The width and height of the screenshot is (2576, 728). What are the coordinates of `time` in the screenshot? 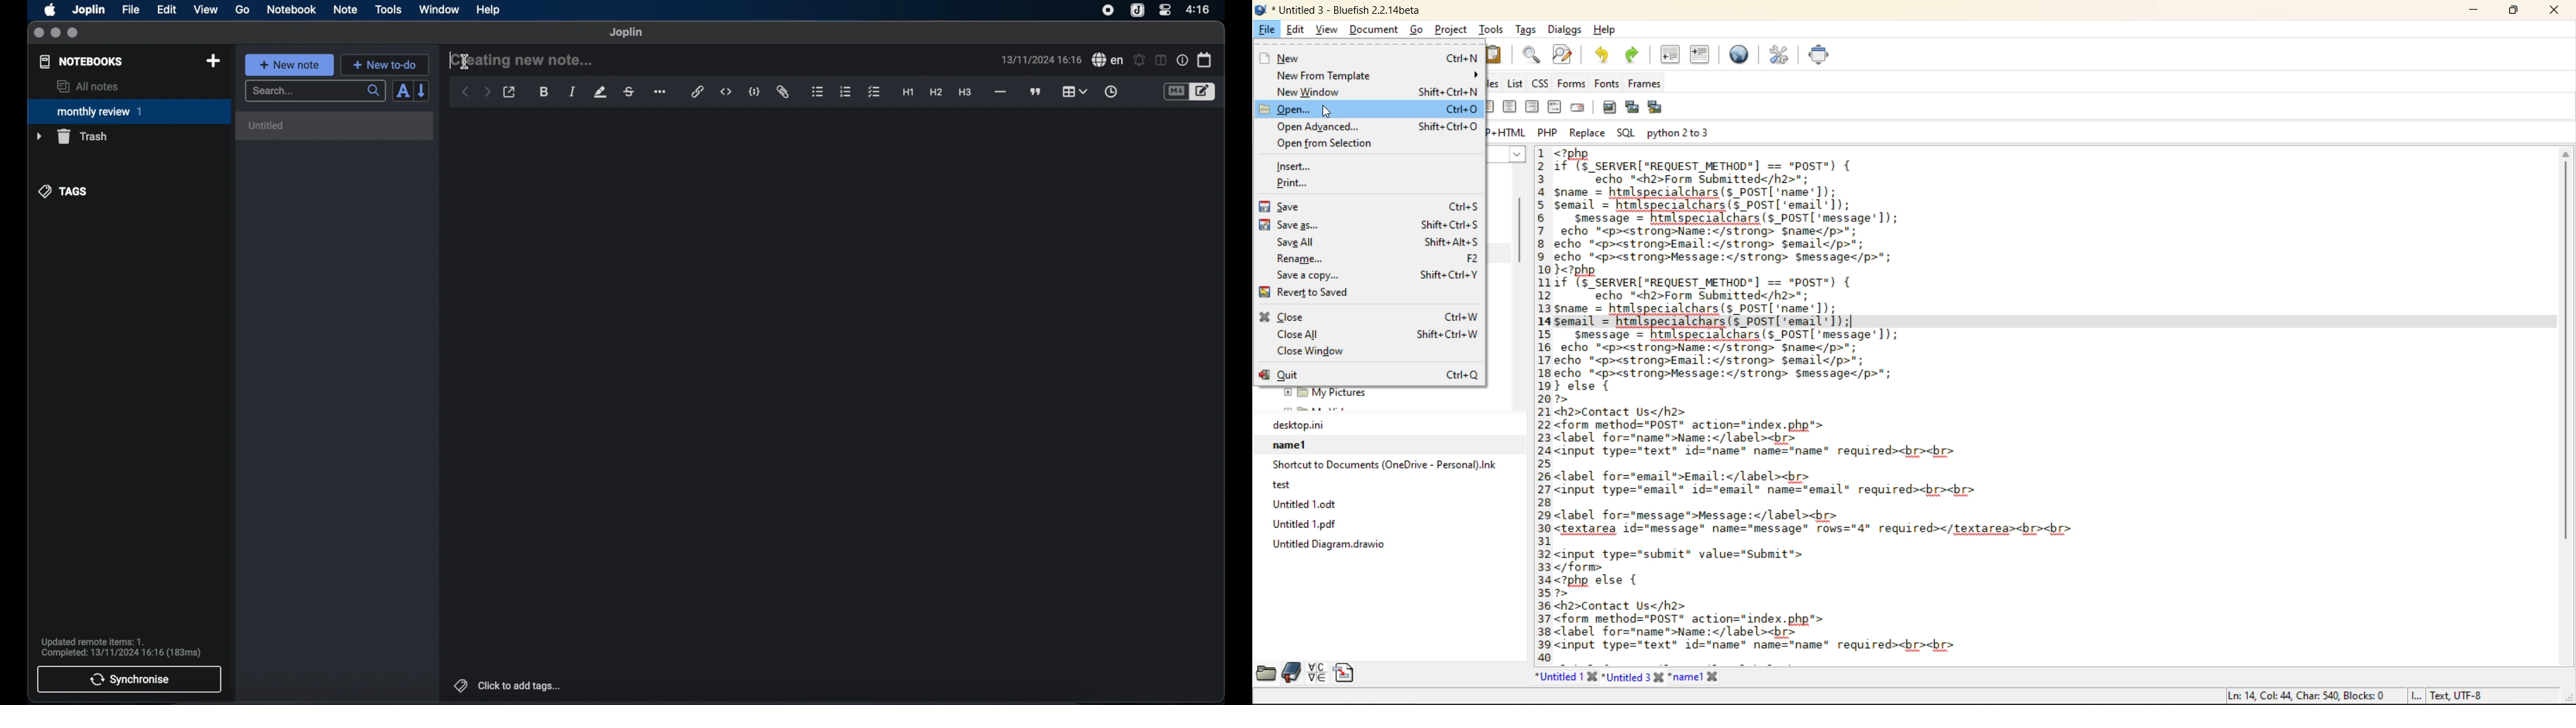 It's located at (1200, 9).